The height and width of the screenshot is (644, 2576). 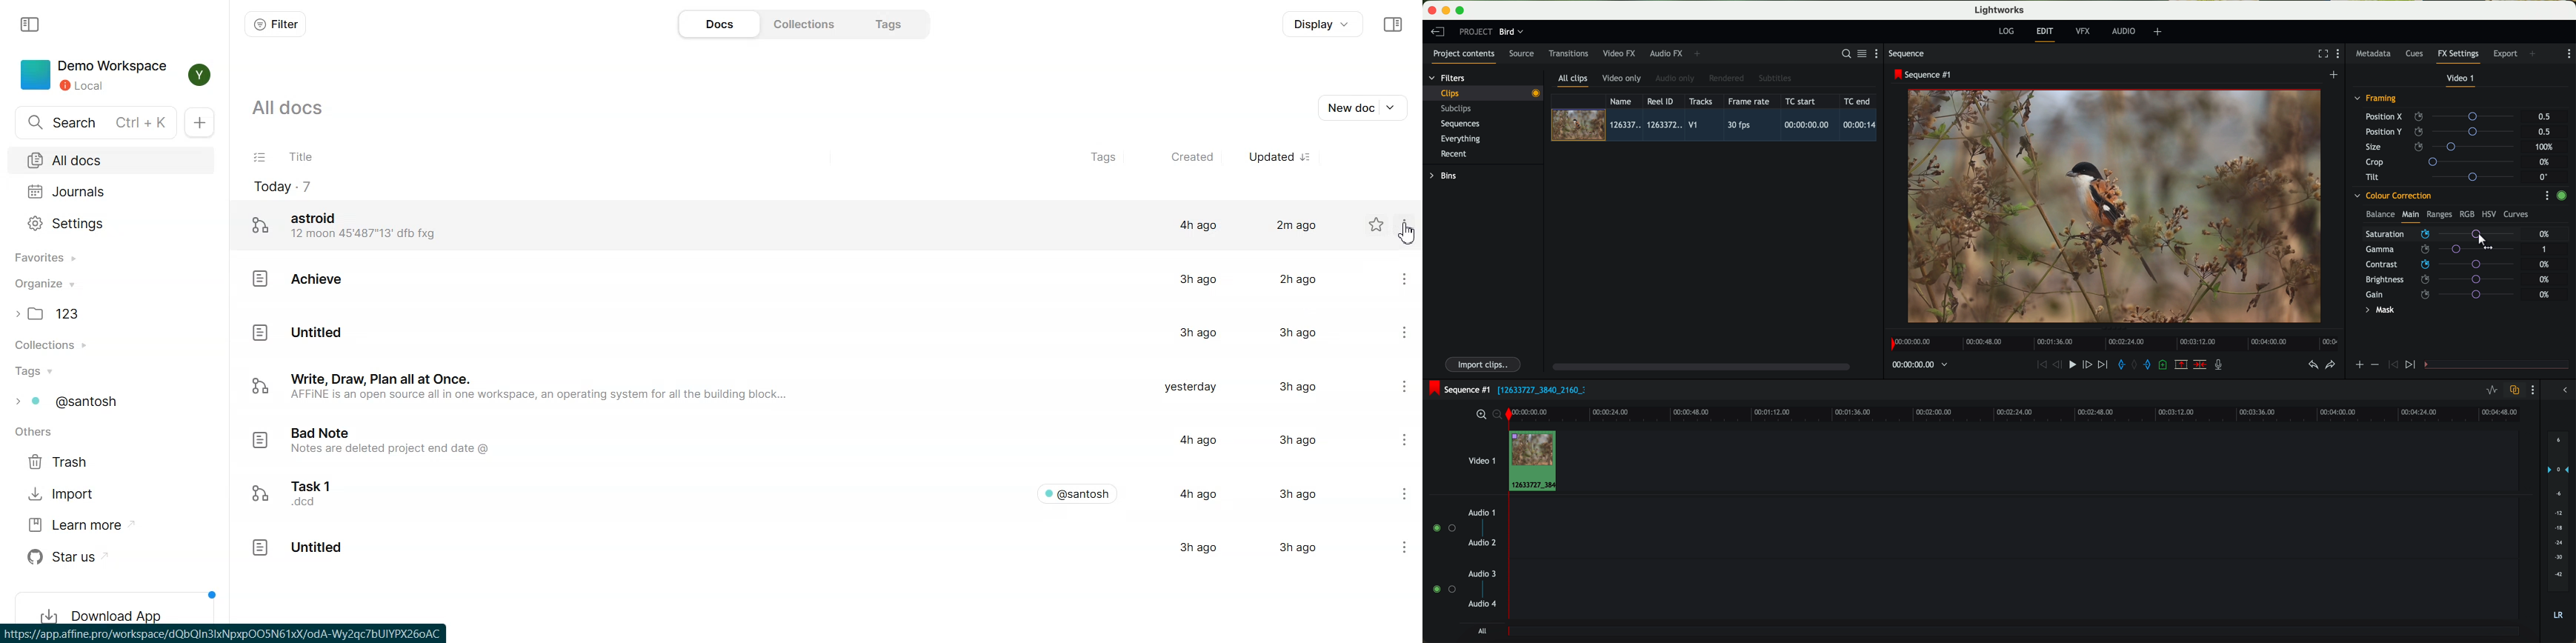 I want to click on Task 1
no, so click(x=305, y=493).